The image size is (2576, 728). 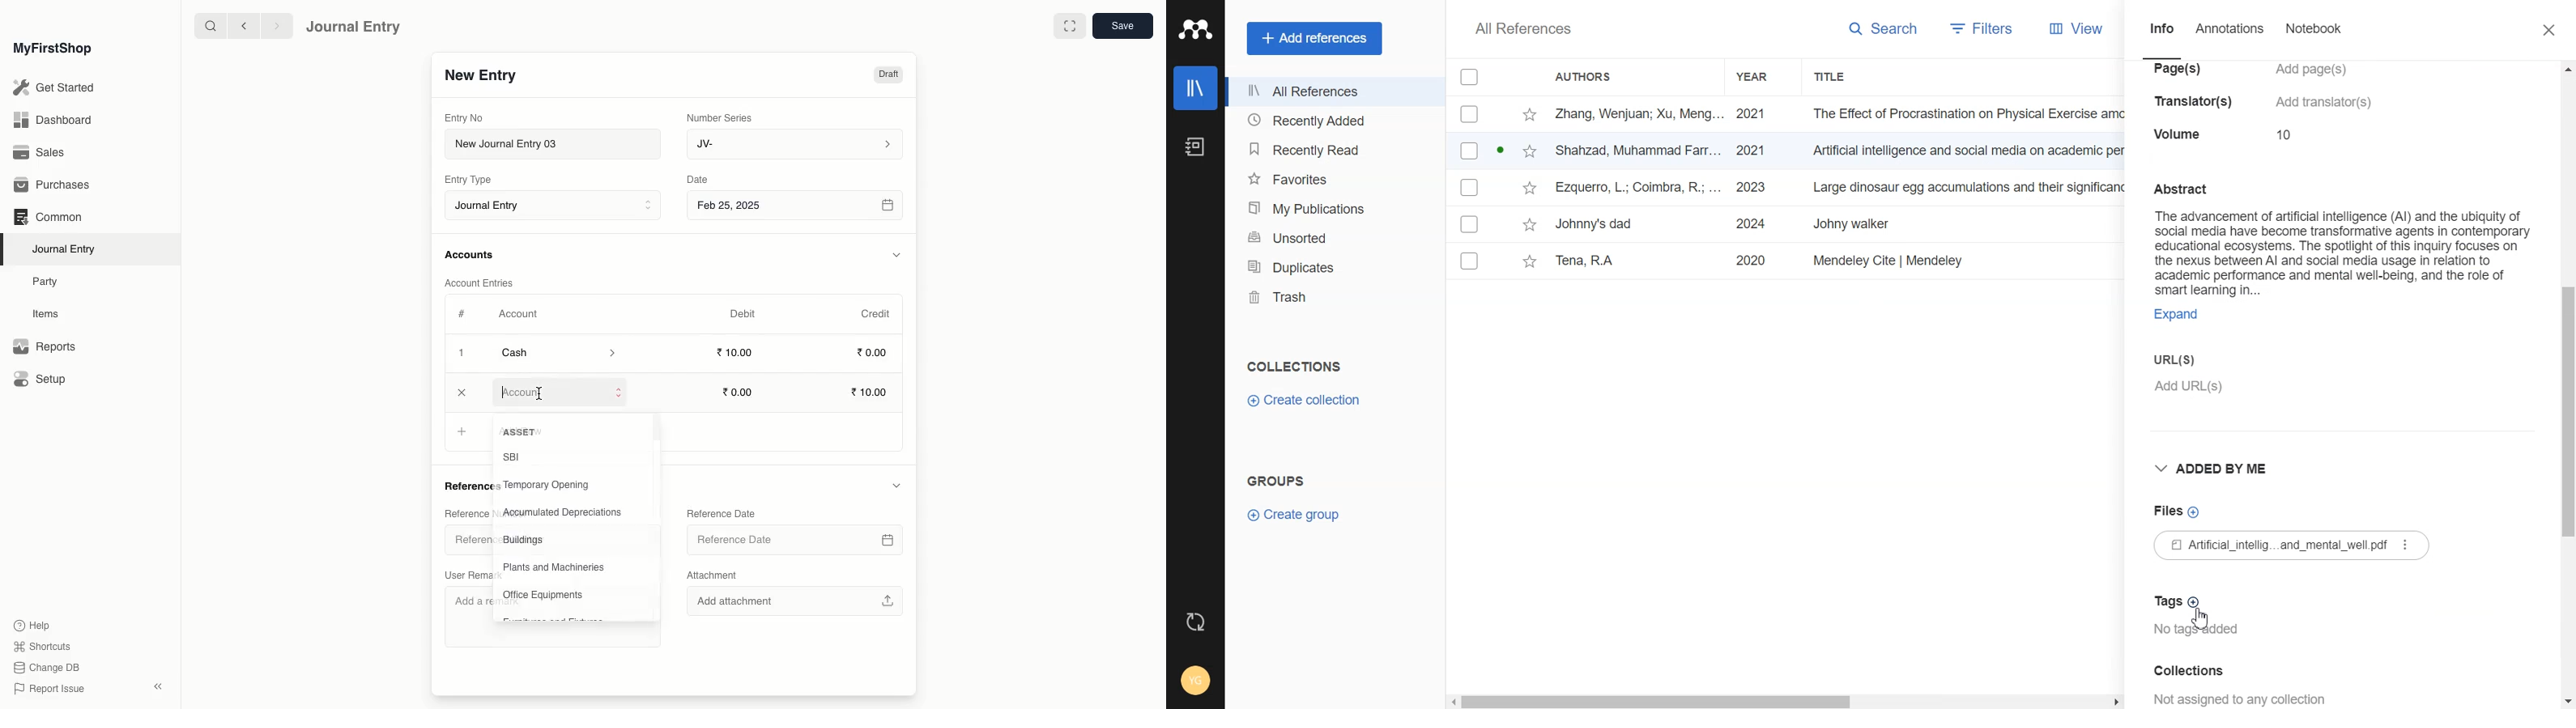 I want to click on 10.00, so click(x=871, y=393).